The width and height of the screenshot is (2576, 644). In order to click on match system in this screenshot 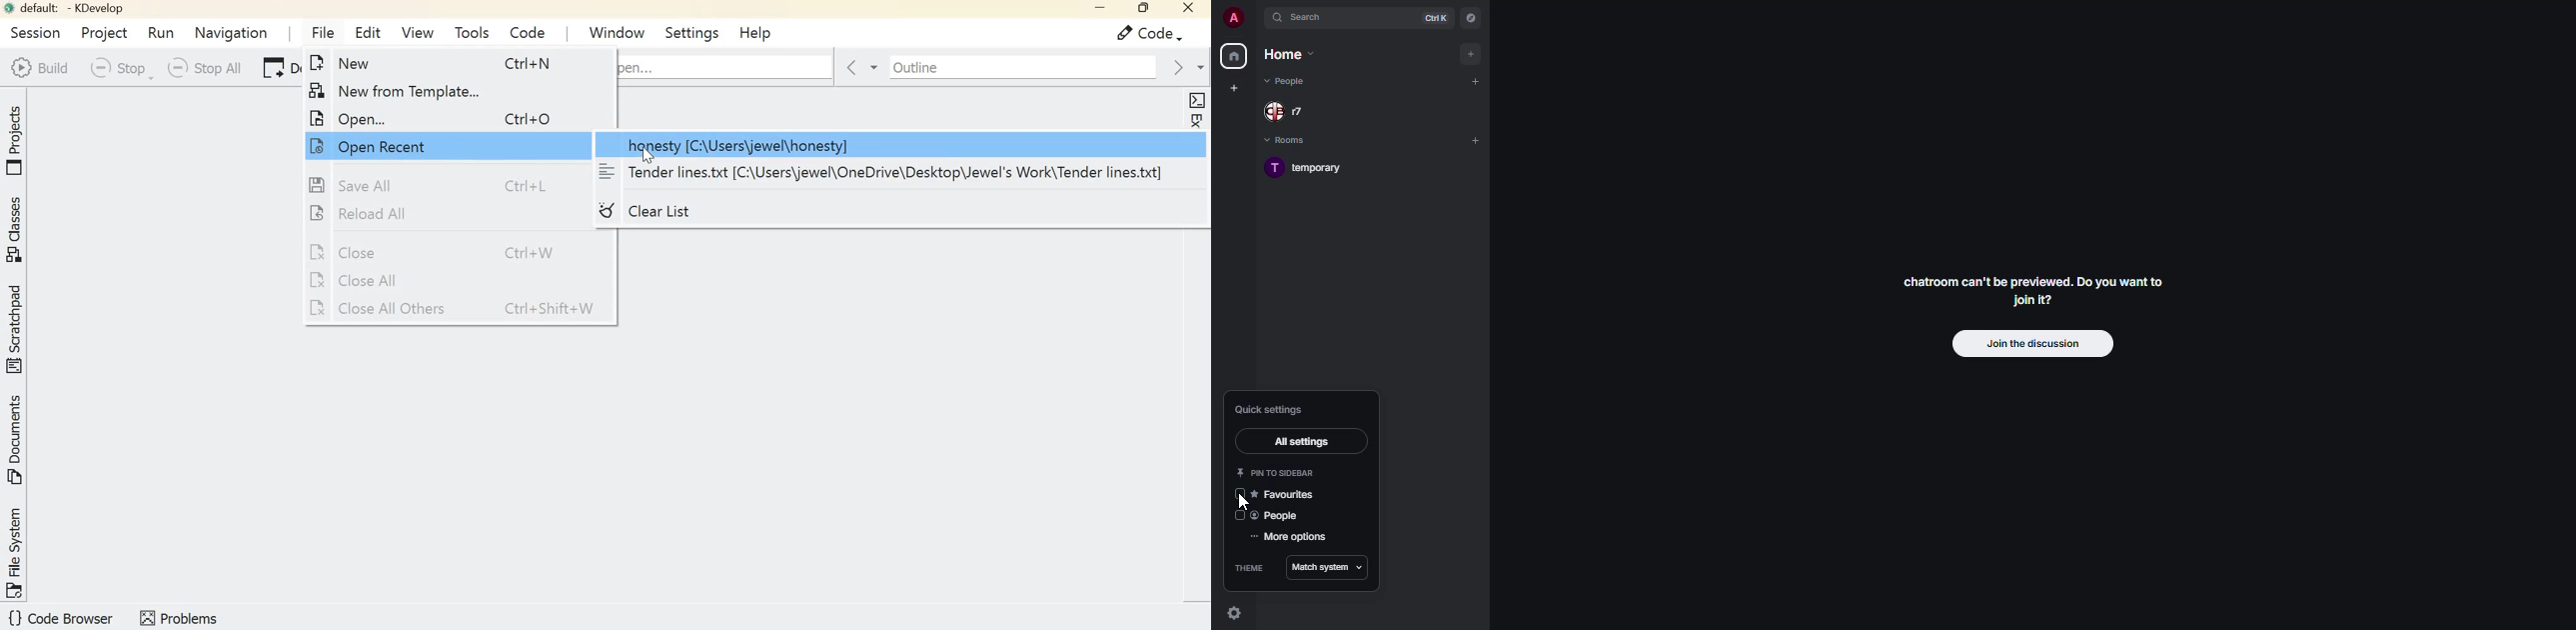, I will do `click(1328, 569)`.